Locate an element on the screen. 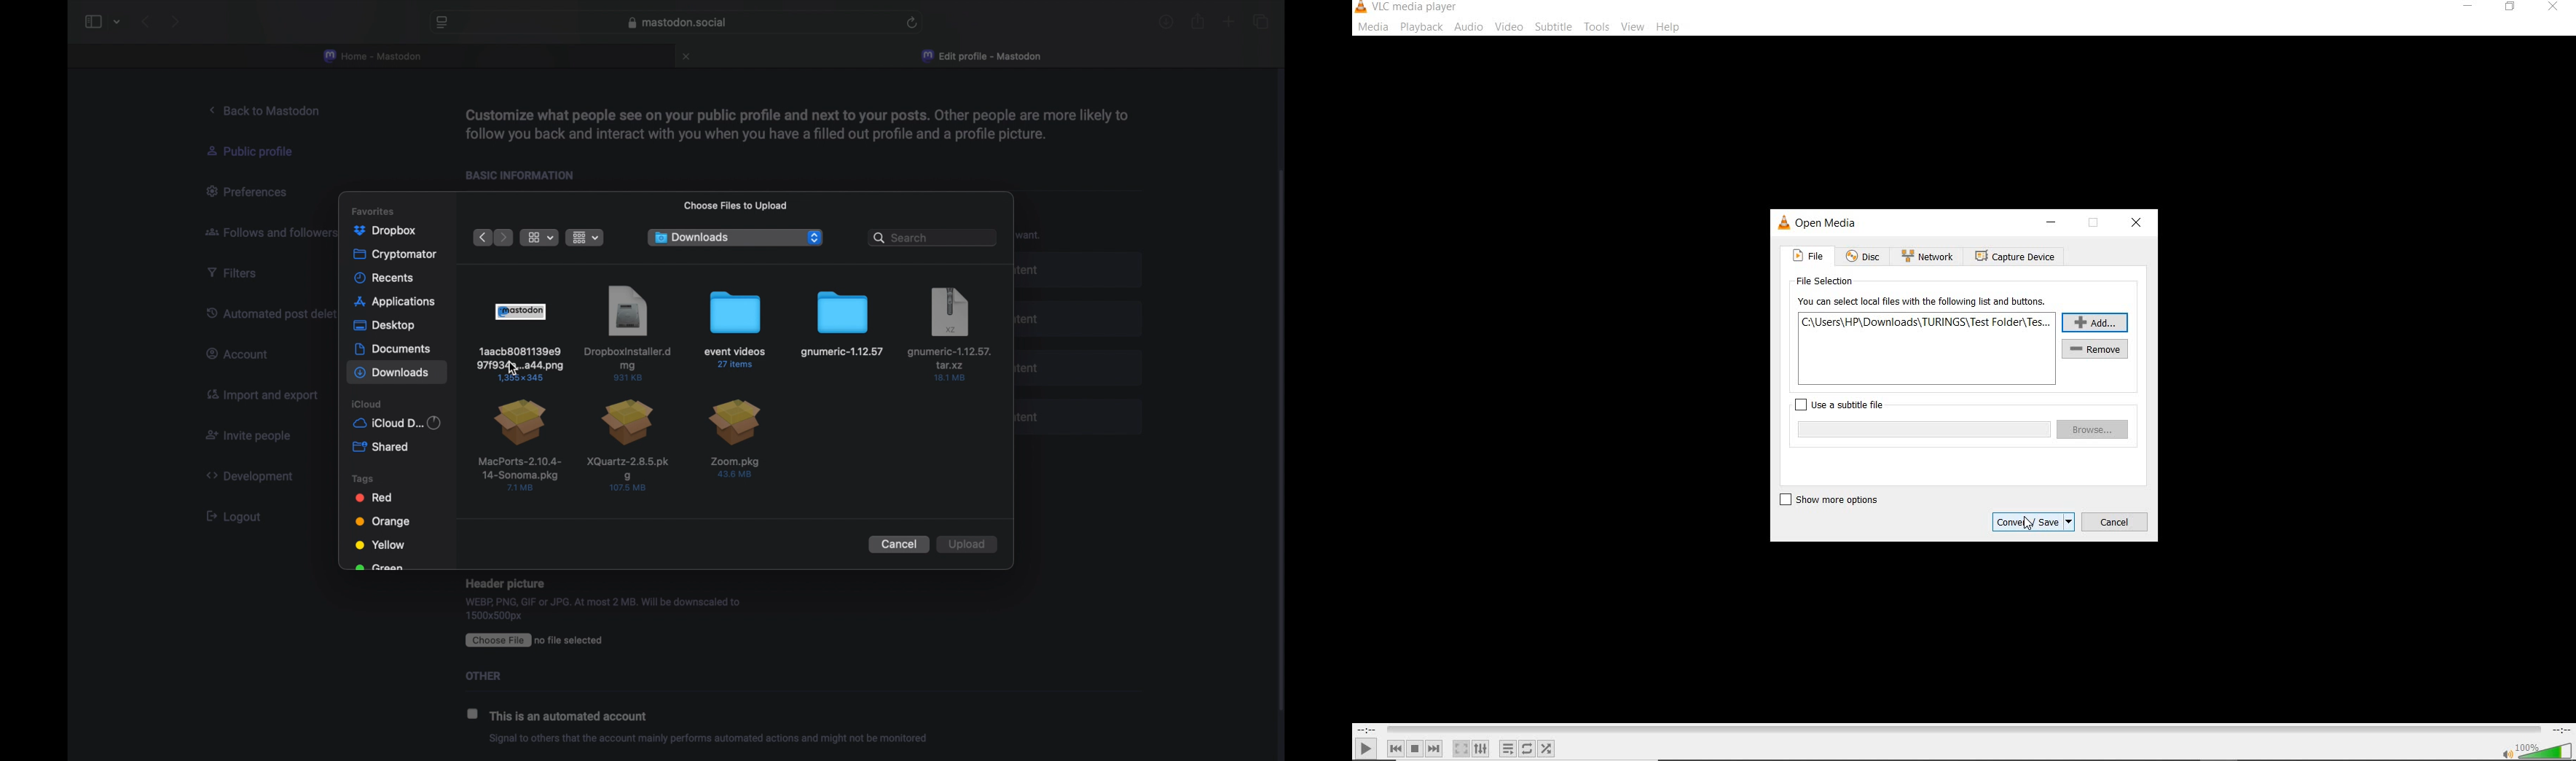 This screenshot has height=784, width=2576. file is located at coordinates (735, 330).